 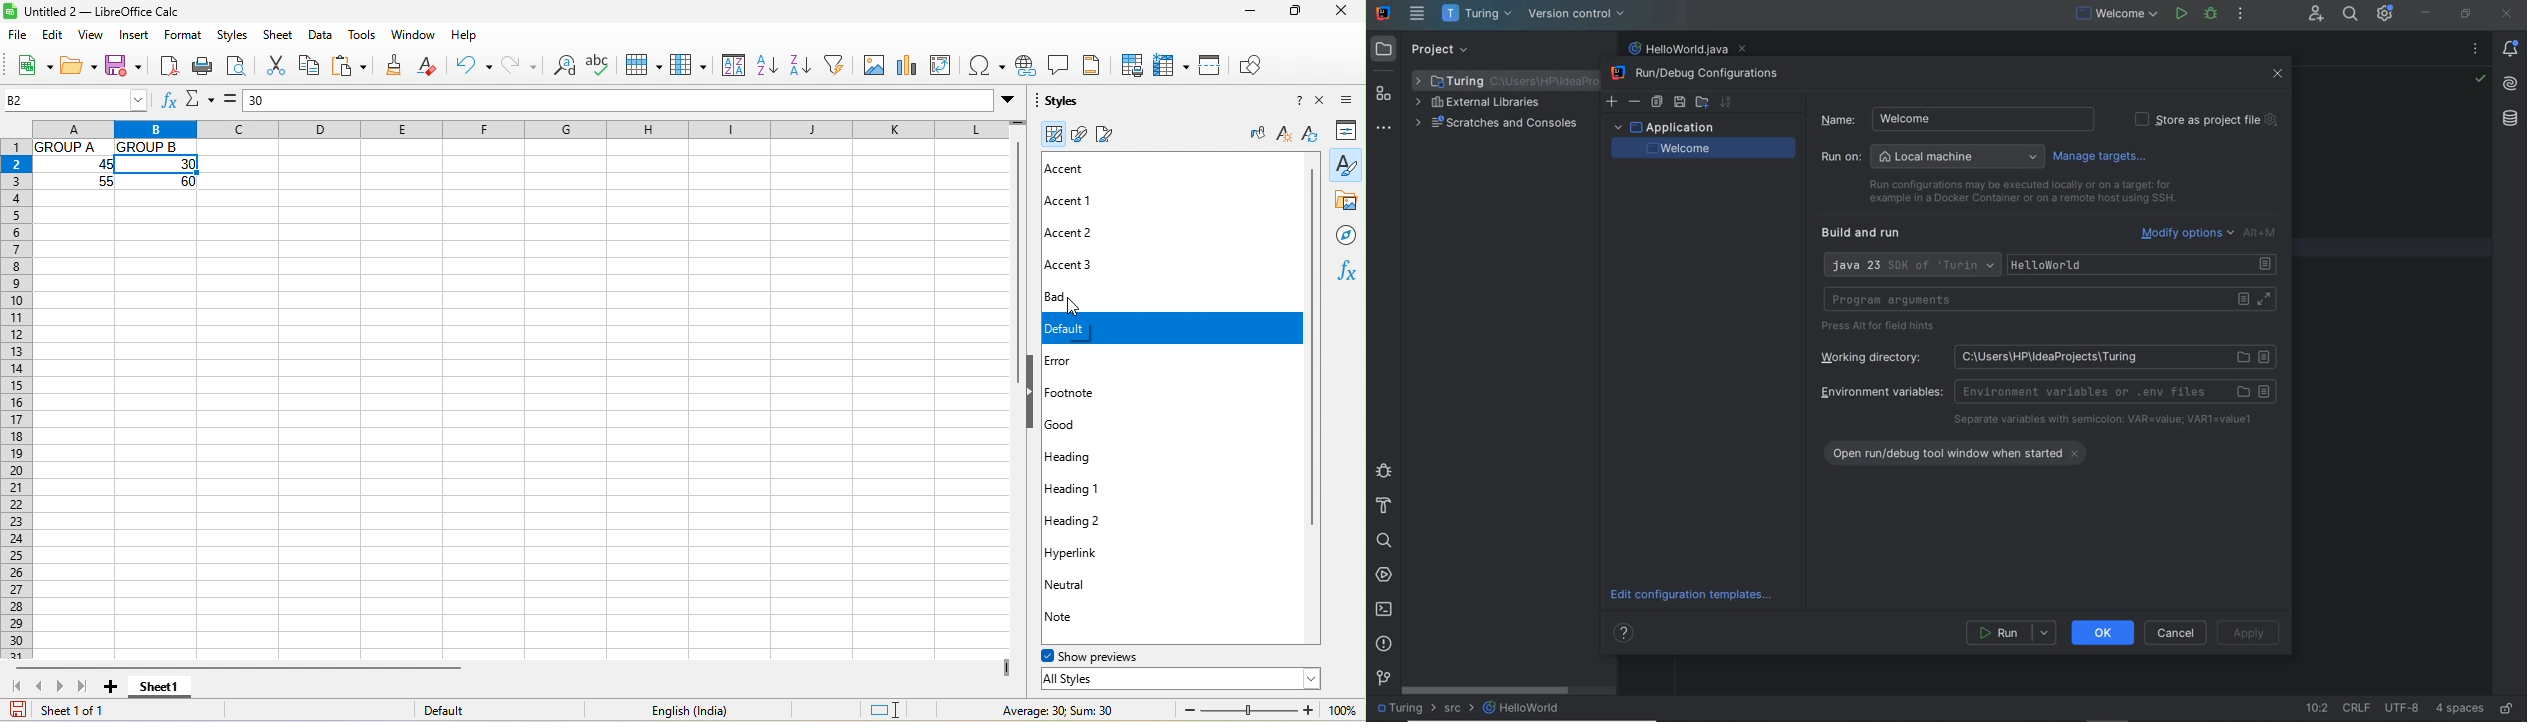 What do you see at coordinates (231, 37) in the screenshot?
I see `styles` at bounding box center [231, 37].